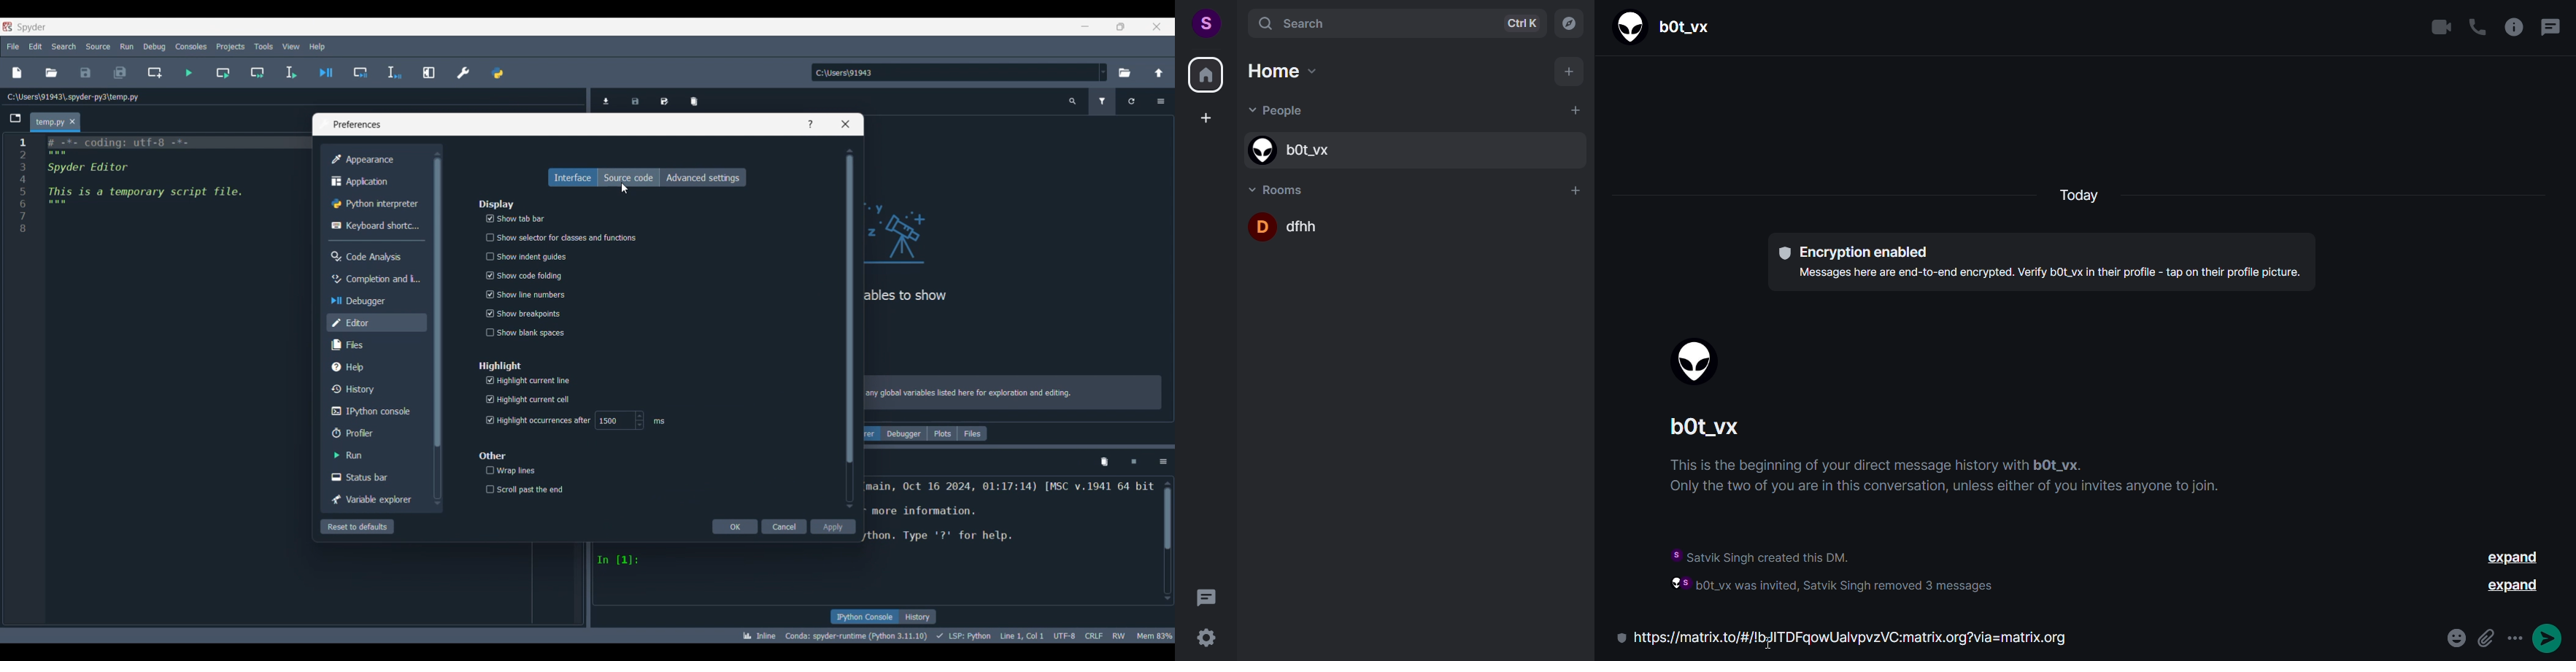  I want to click on search, so click(1390, 22).